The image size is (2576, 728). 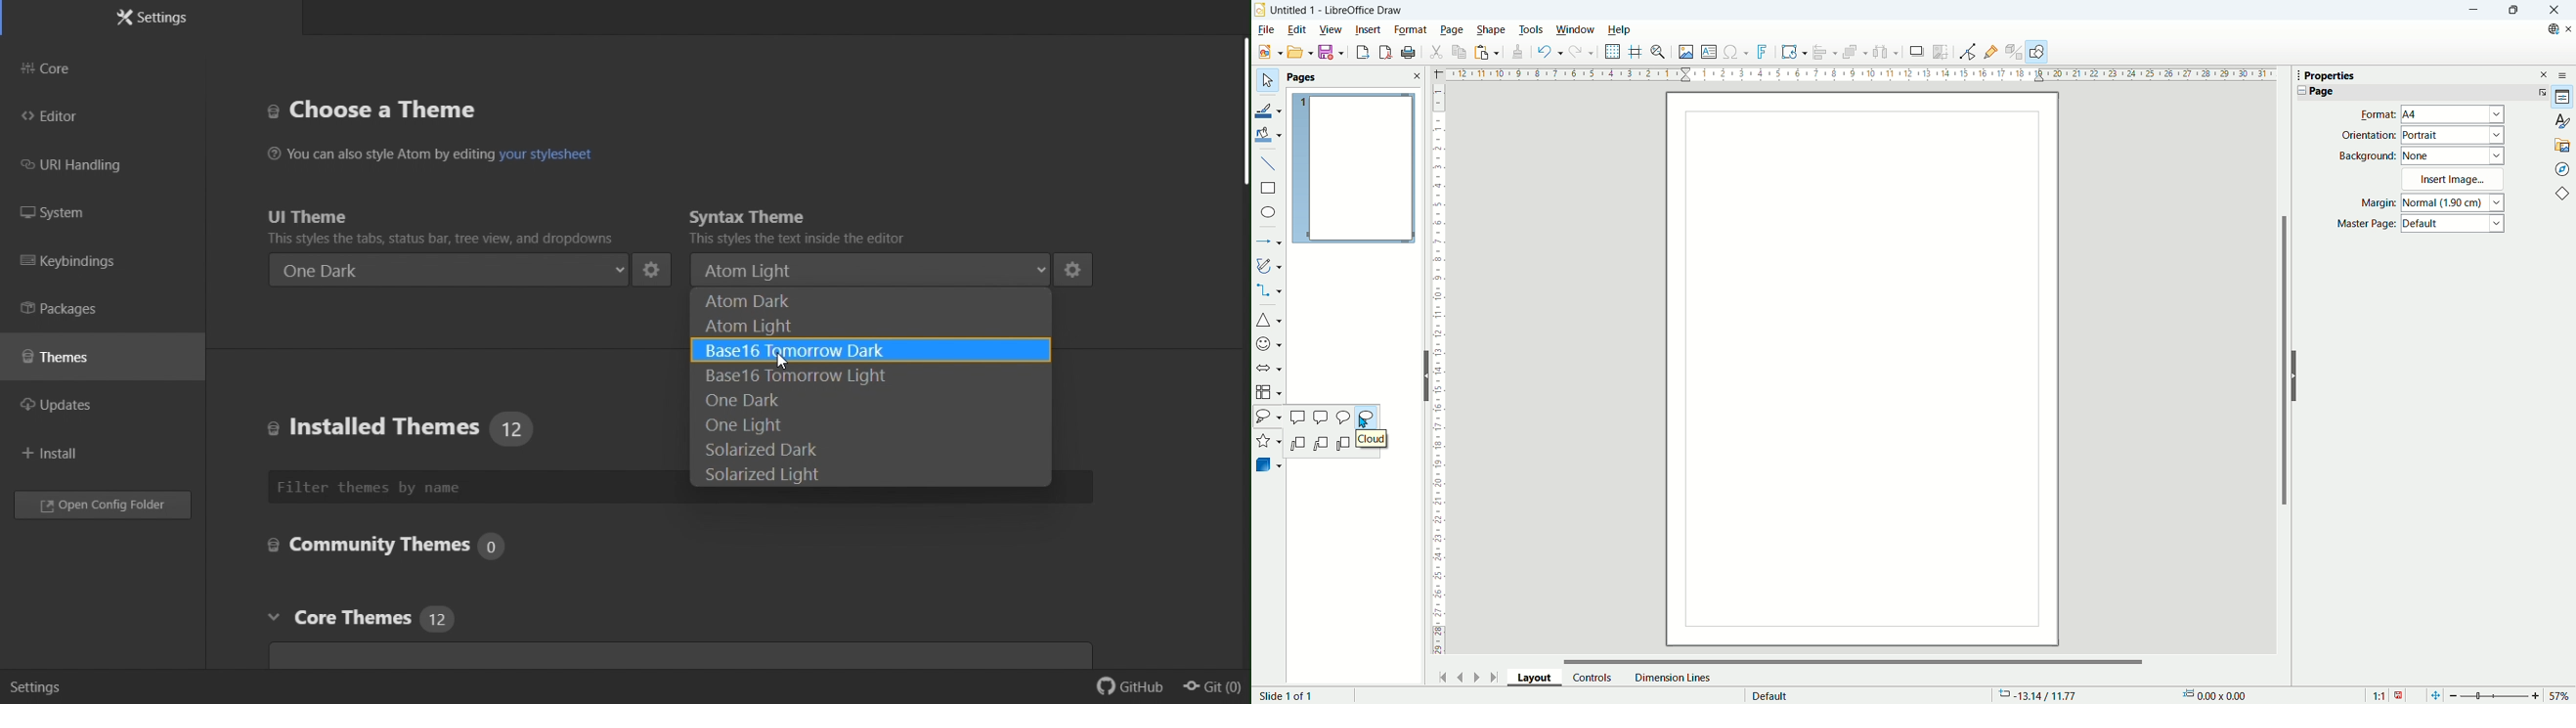 I want to click on settings, so click(x=1079, y=272).